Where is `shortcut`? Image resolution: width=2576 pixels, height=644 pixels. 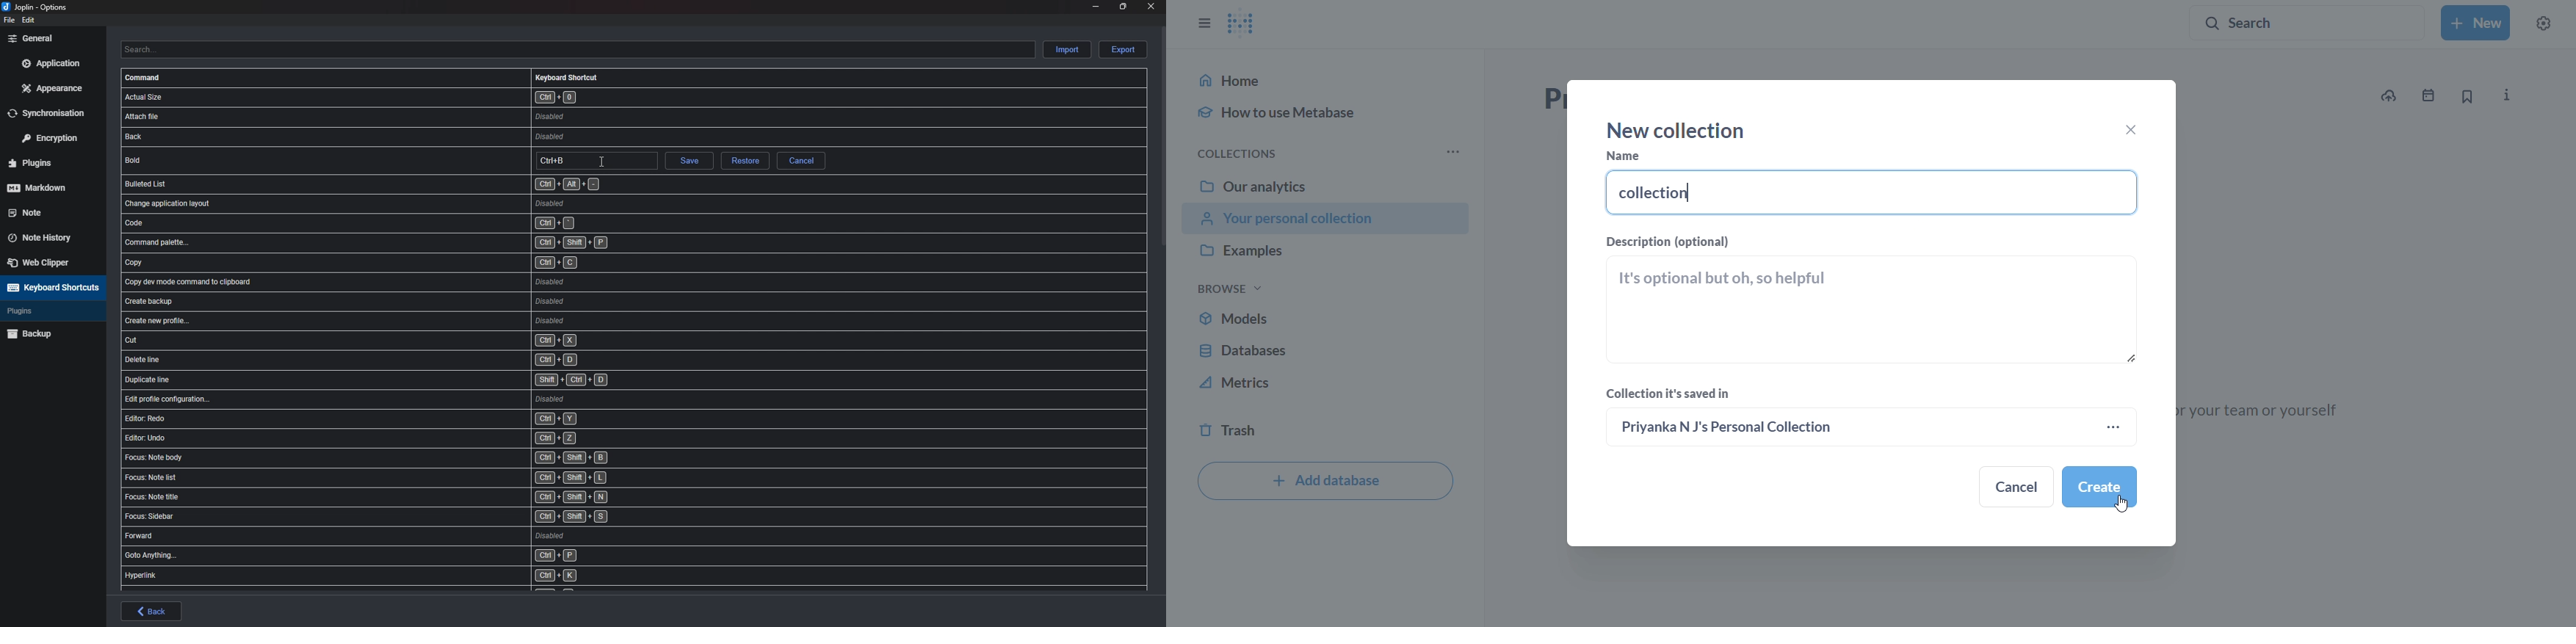 shortcut is located at coordinates (410, 264).